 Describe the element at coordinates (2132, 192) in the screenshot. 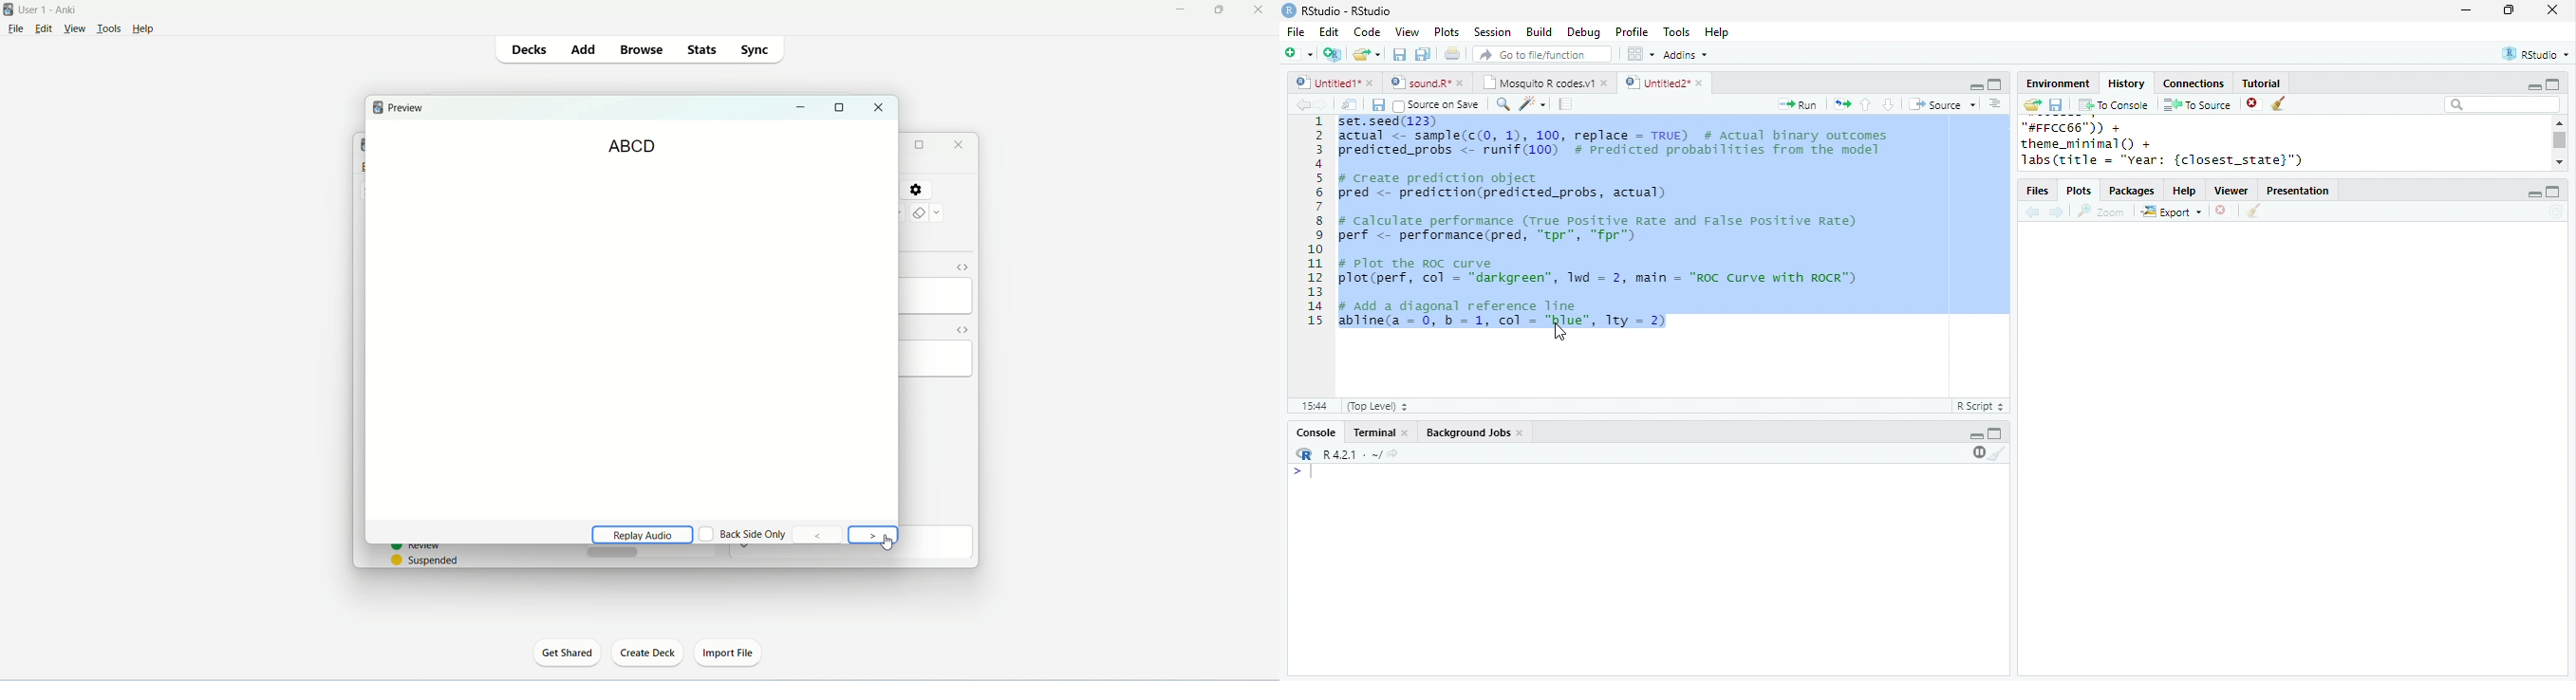

I see `Packages` at that location.